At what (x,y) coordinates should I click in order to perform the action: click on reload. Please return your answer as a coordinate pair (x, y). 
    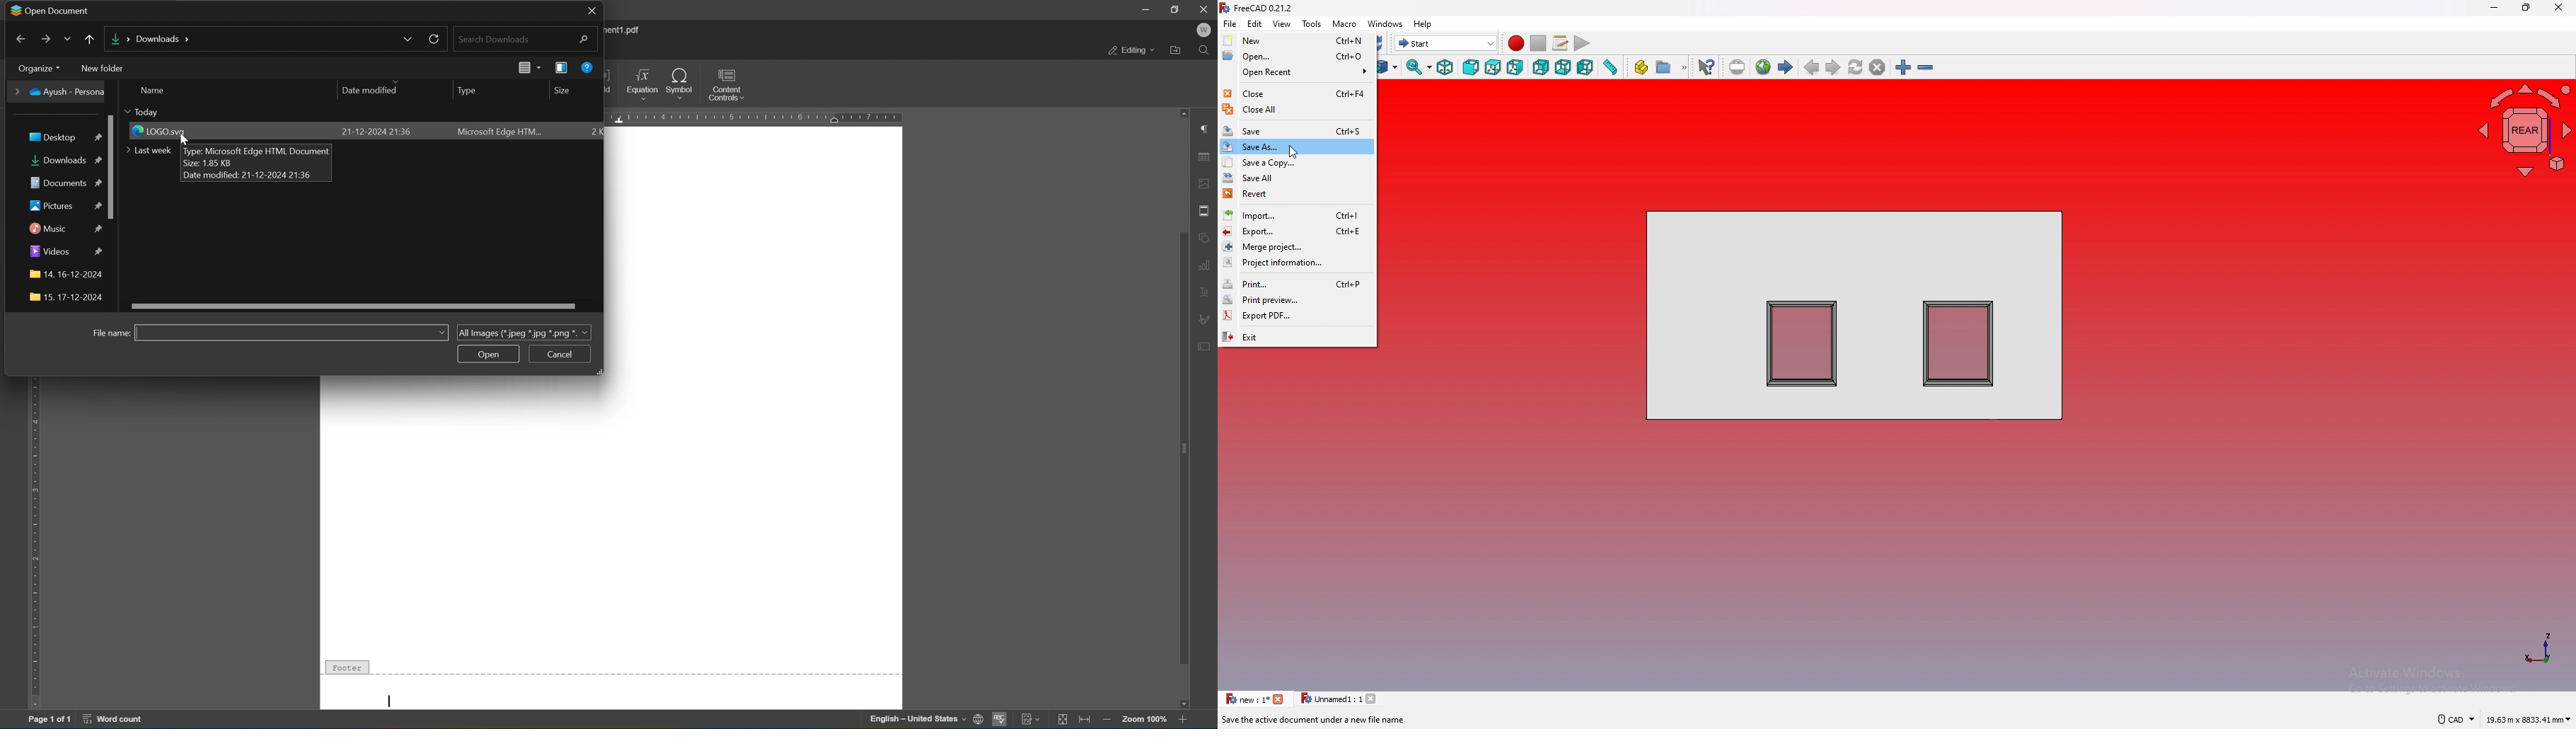
    Looking at the image, I should click on (435, 39).